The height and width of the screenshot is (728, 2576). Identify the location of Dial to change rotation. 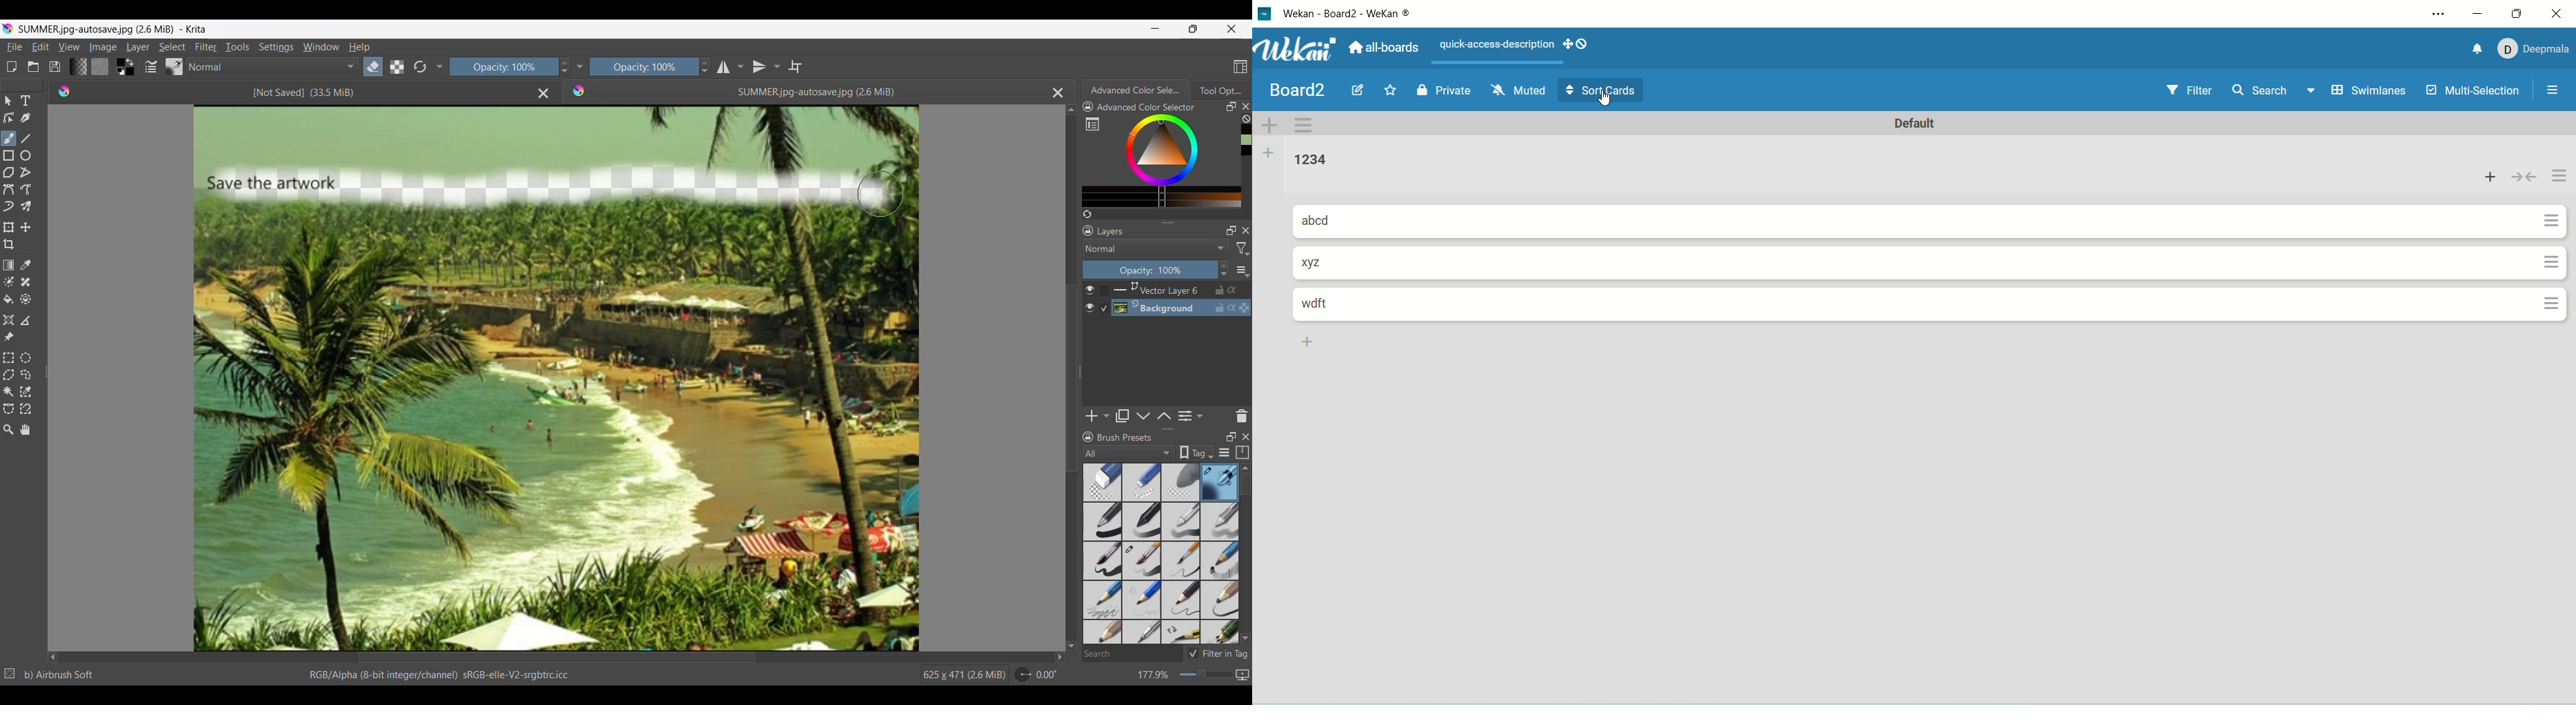
(1023, 674).